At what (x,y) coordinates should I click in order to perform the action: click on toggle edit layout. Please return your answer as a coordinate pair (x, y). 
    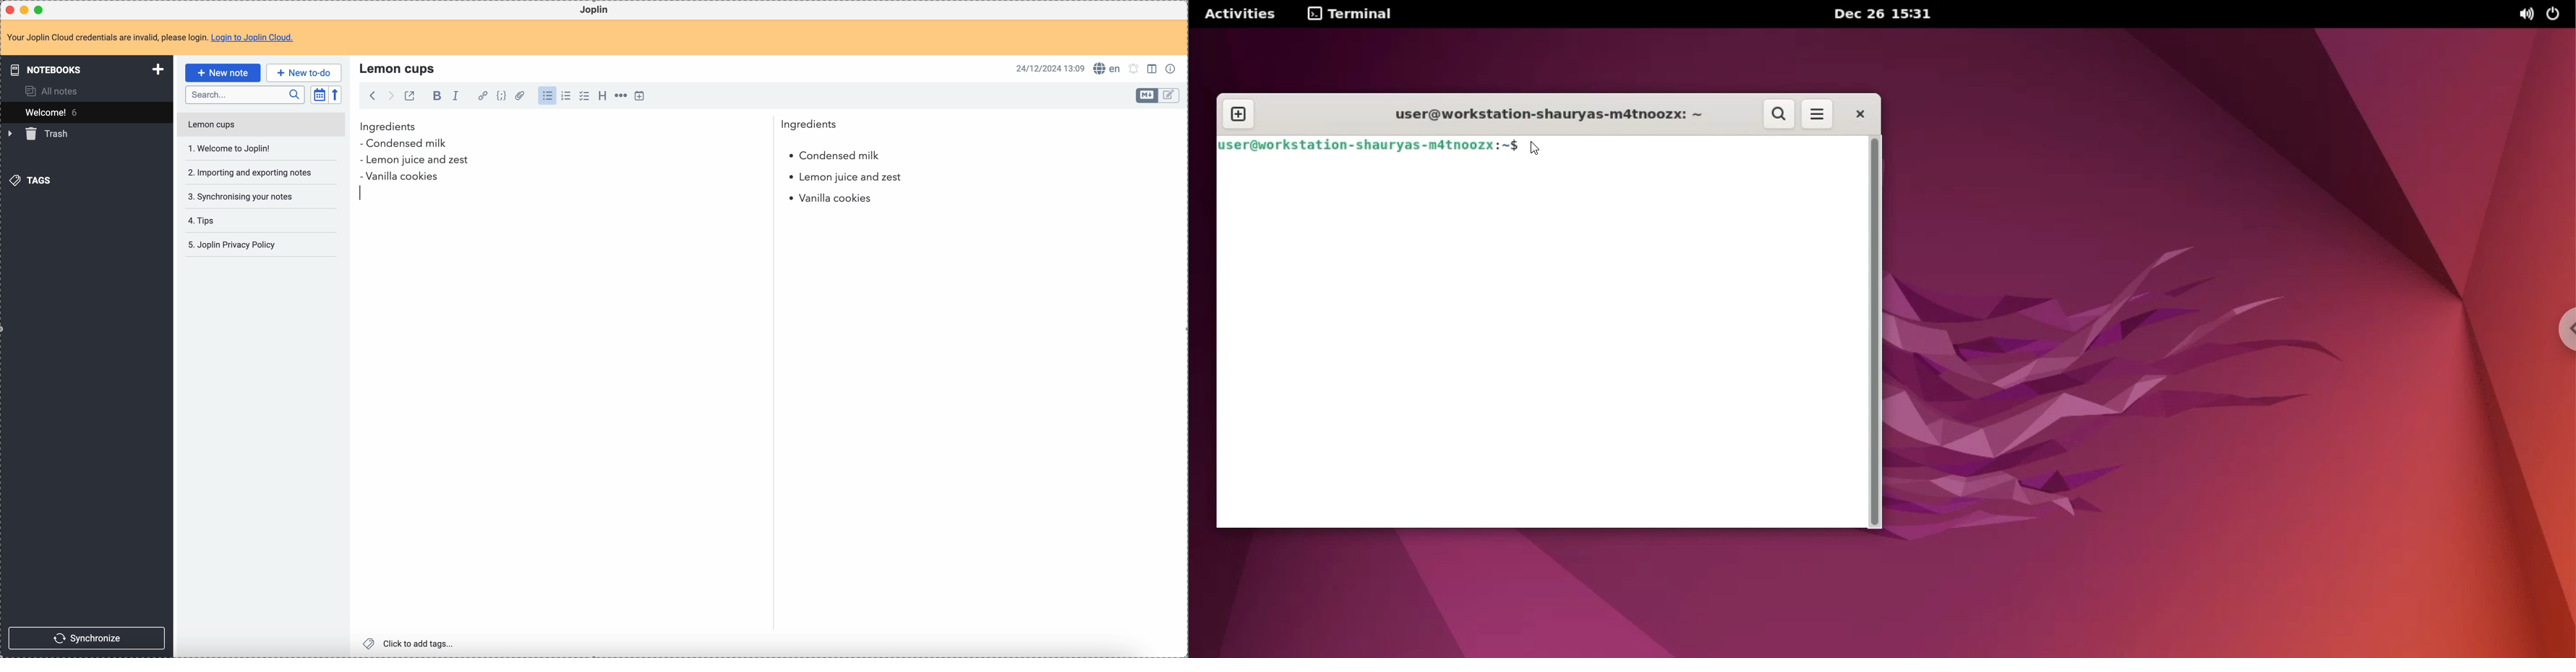
    Looking at the image, I should click on (1154, 68).